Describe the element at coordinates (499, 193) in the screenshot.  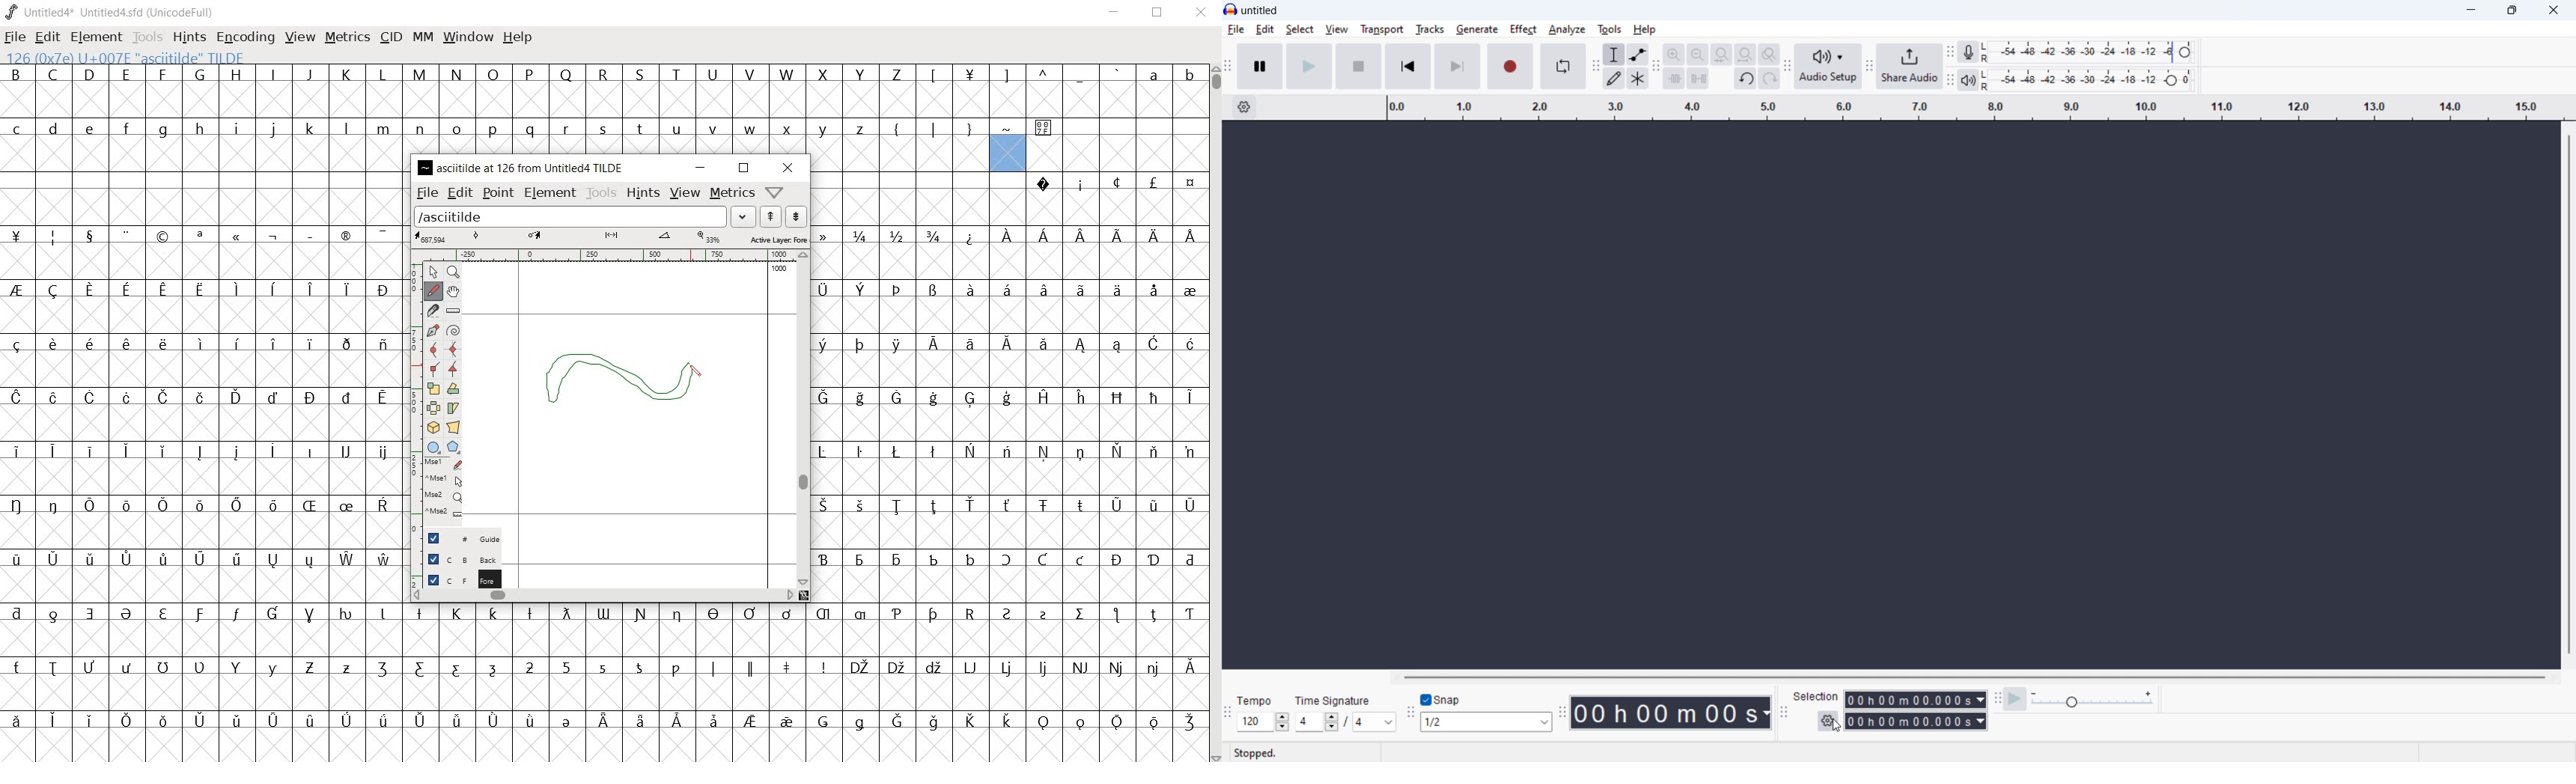
I see `point` at that location.